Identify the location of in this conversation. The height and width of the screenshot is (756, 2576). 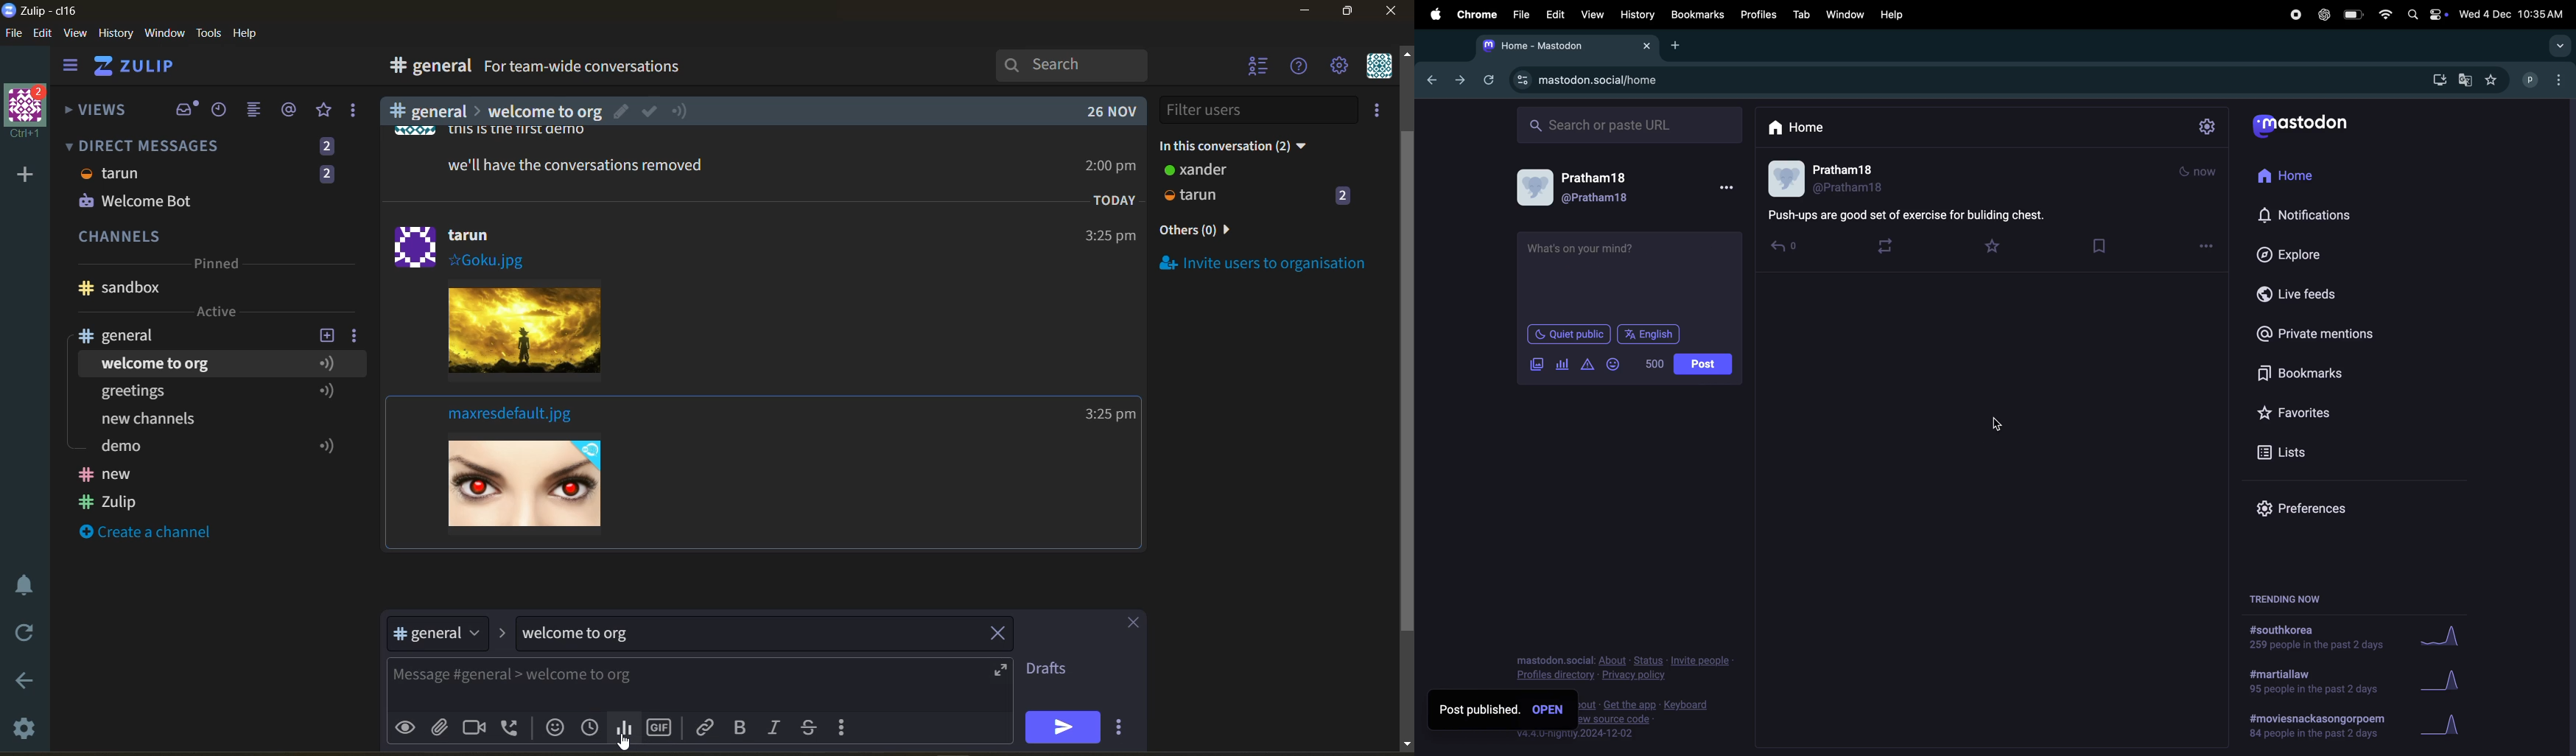
(1249, 143).